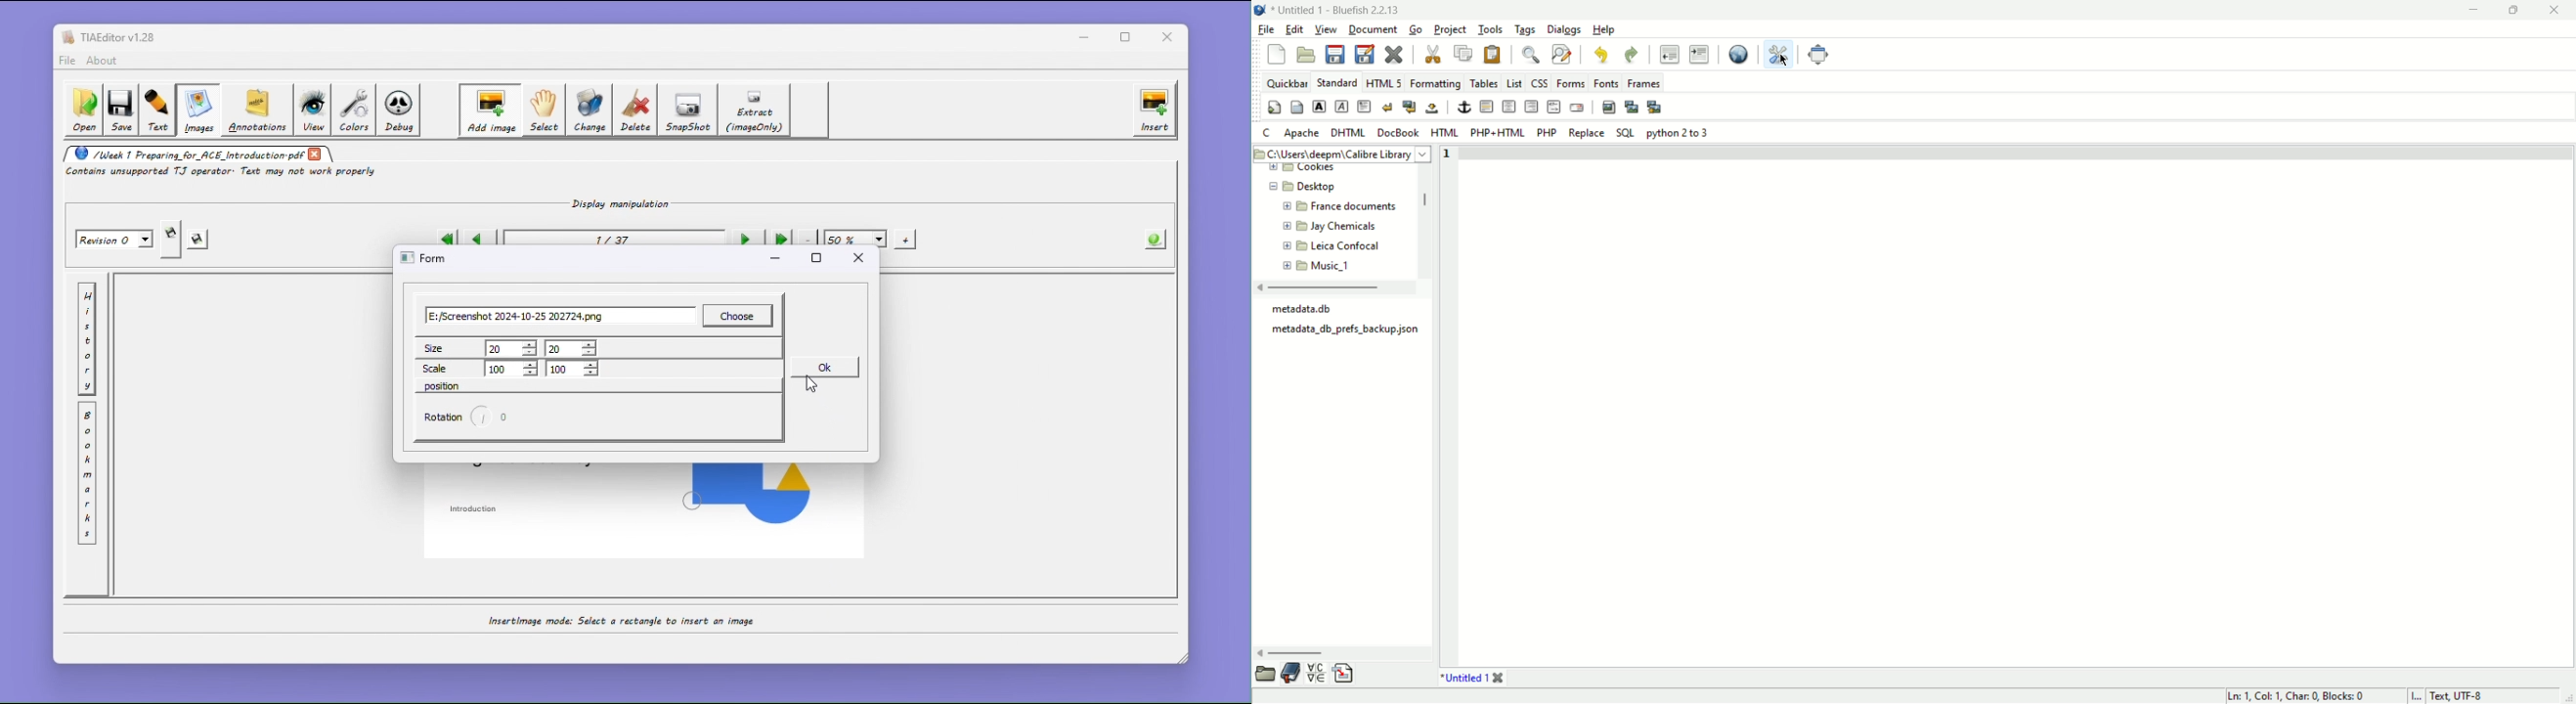  What do you see at coordinates (1626, 134) in the screenshot?
I see `SQL` at bounding box center [1626, 134].